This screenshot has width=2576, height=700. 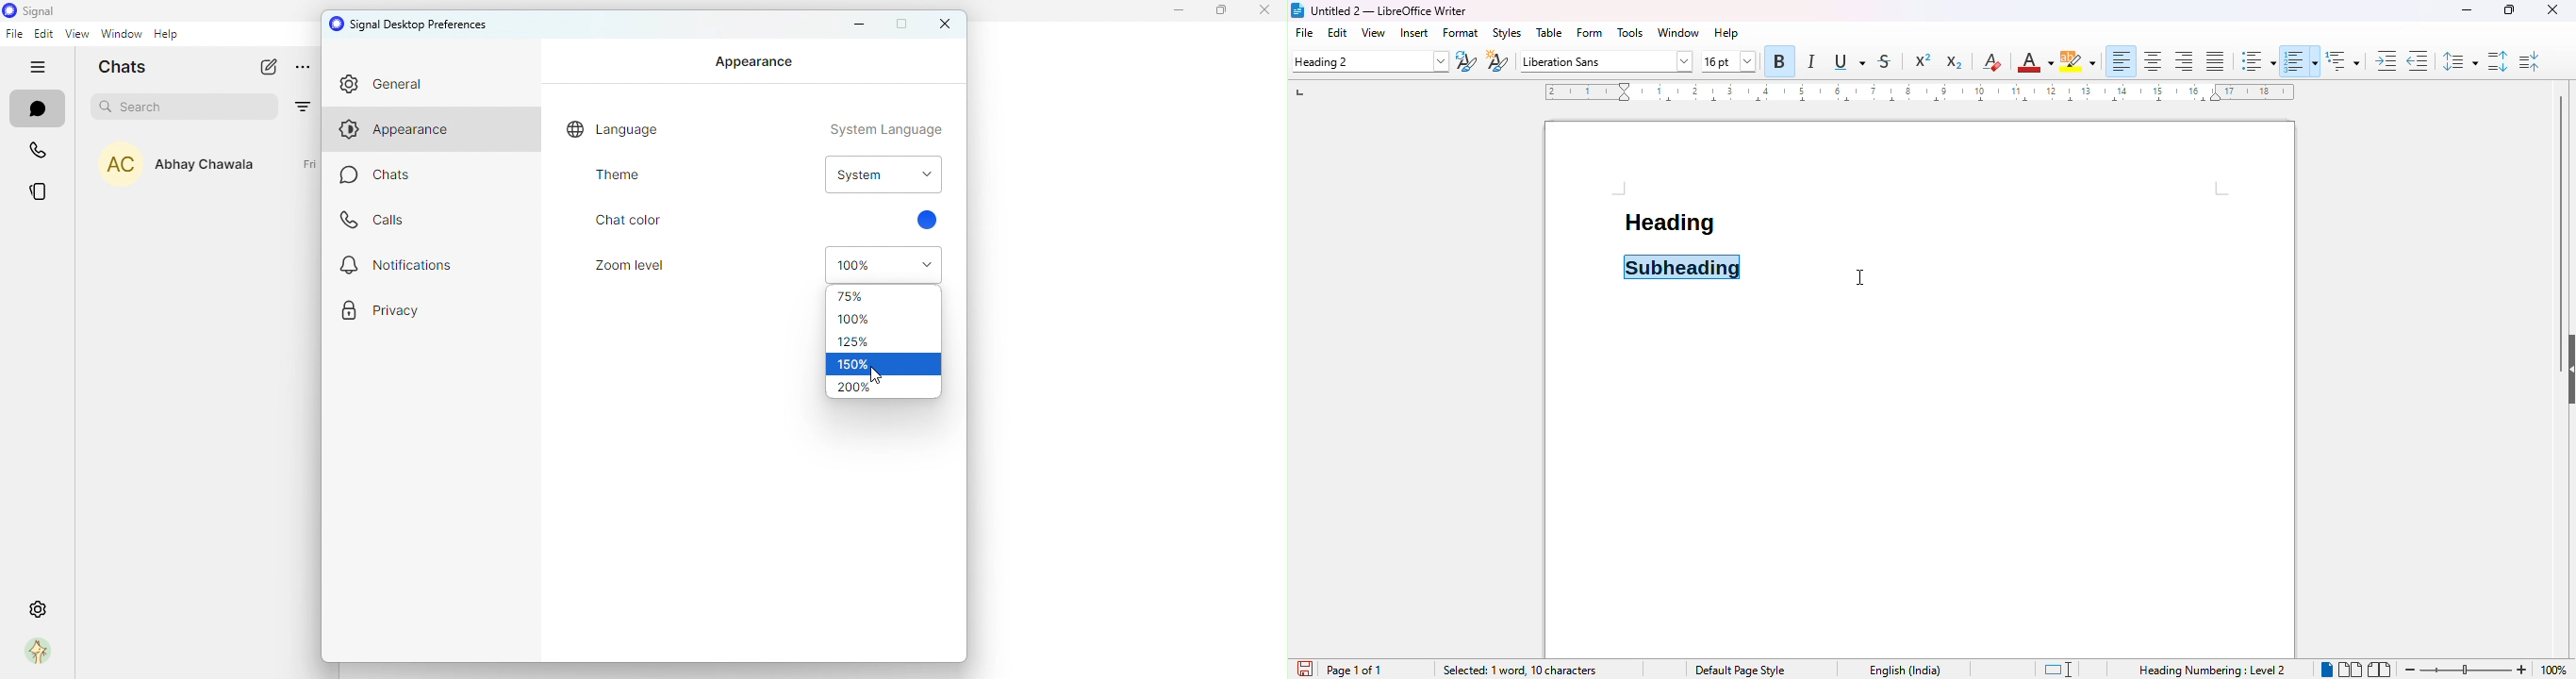 What do you see at coordinates (1549, 32) in the screenshot?
I see `table` at bounding box center [1549, 32].